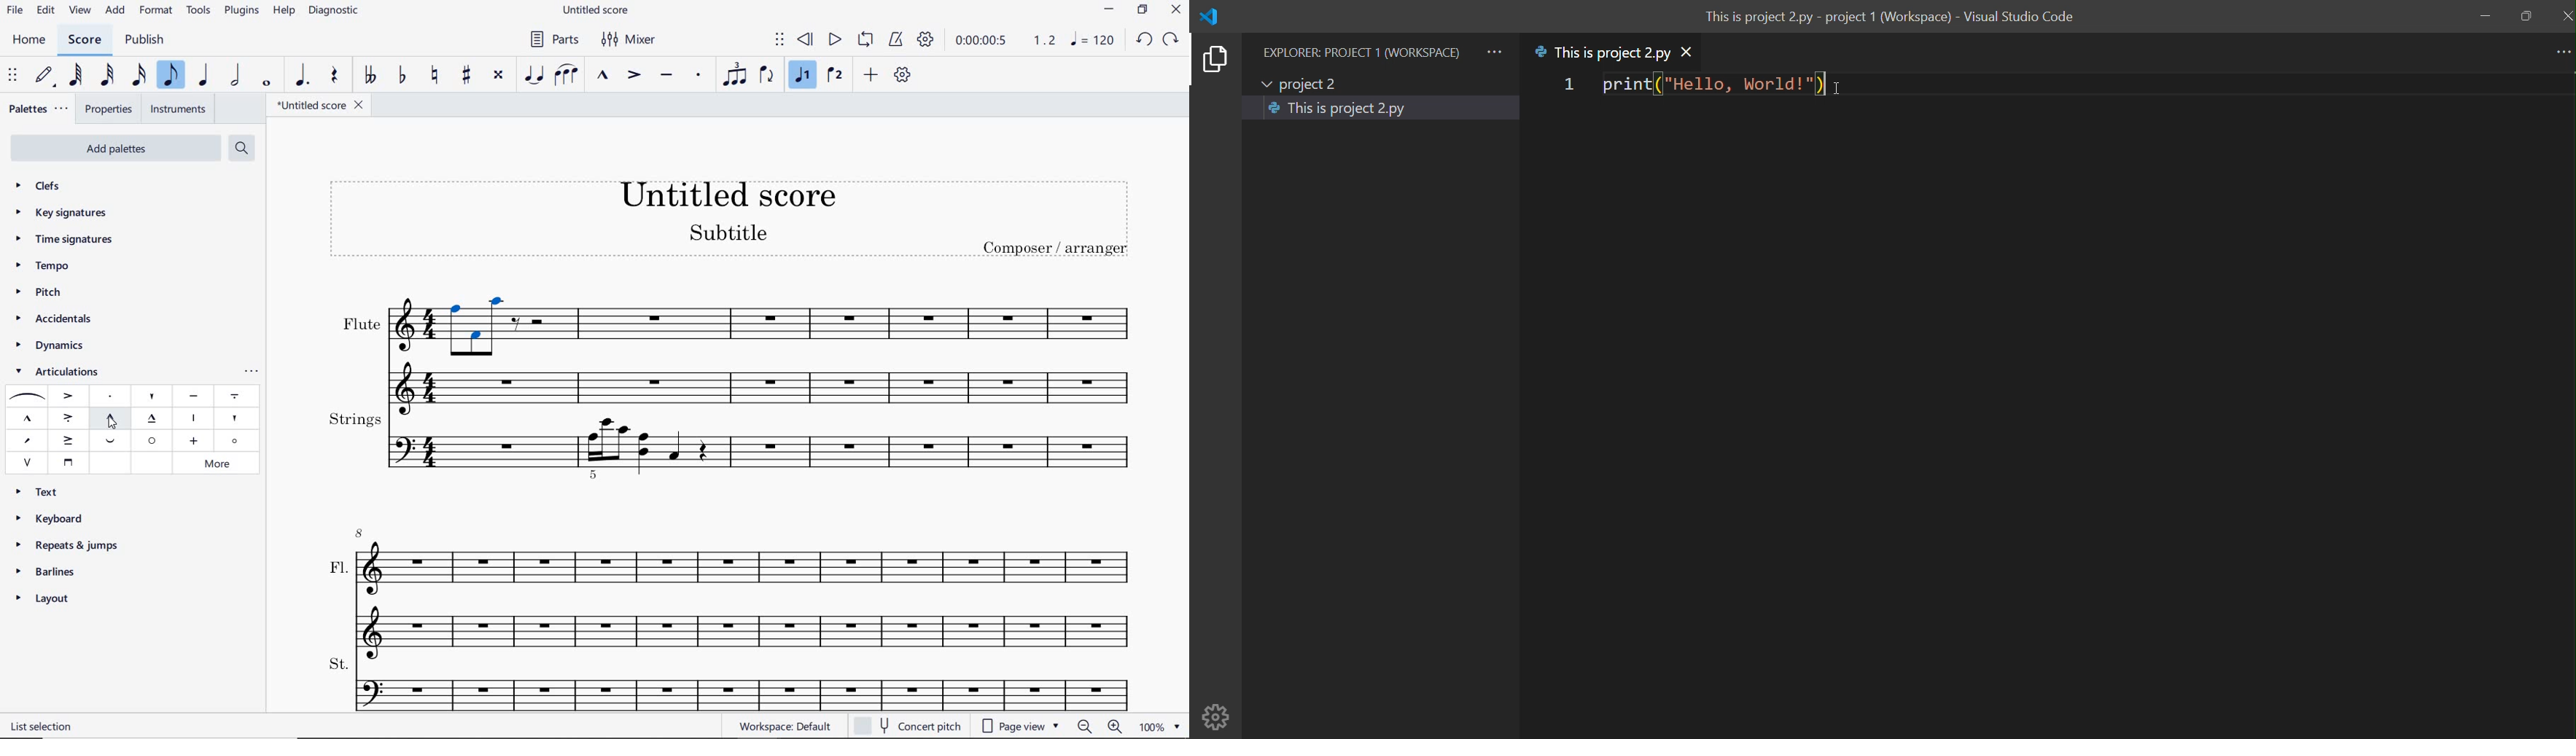 The height and width of the screenshot is (756, 2576). What do you see at coordinates (193, 441) in the screenshot?
I see `MUTED (CLOSED)` at bounding box center [193, 441].